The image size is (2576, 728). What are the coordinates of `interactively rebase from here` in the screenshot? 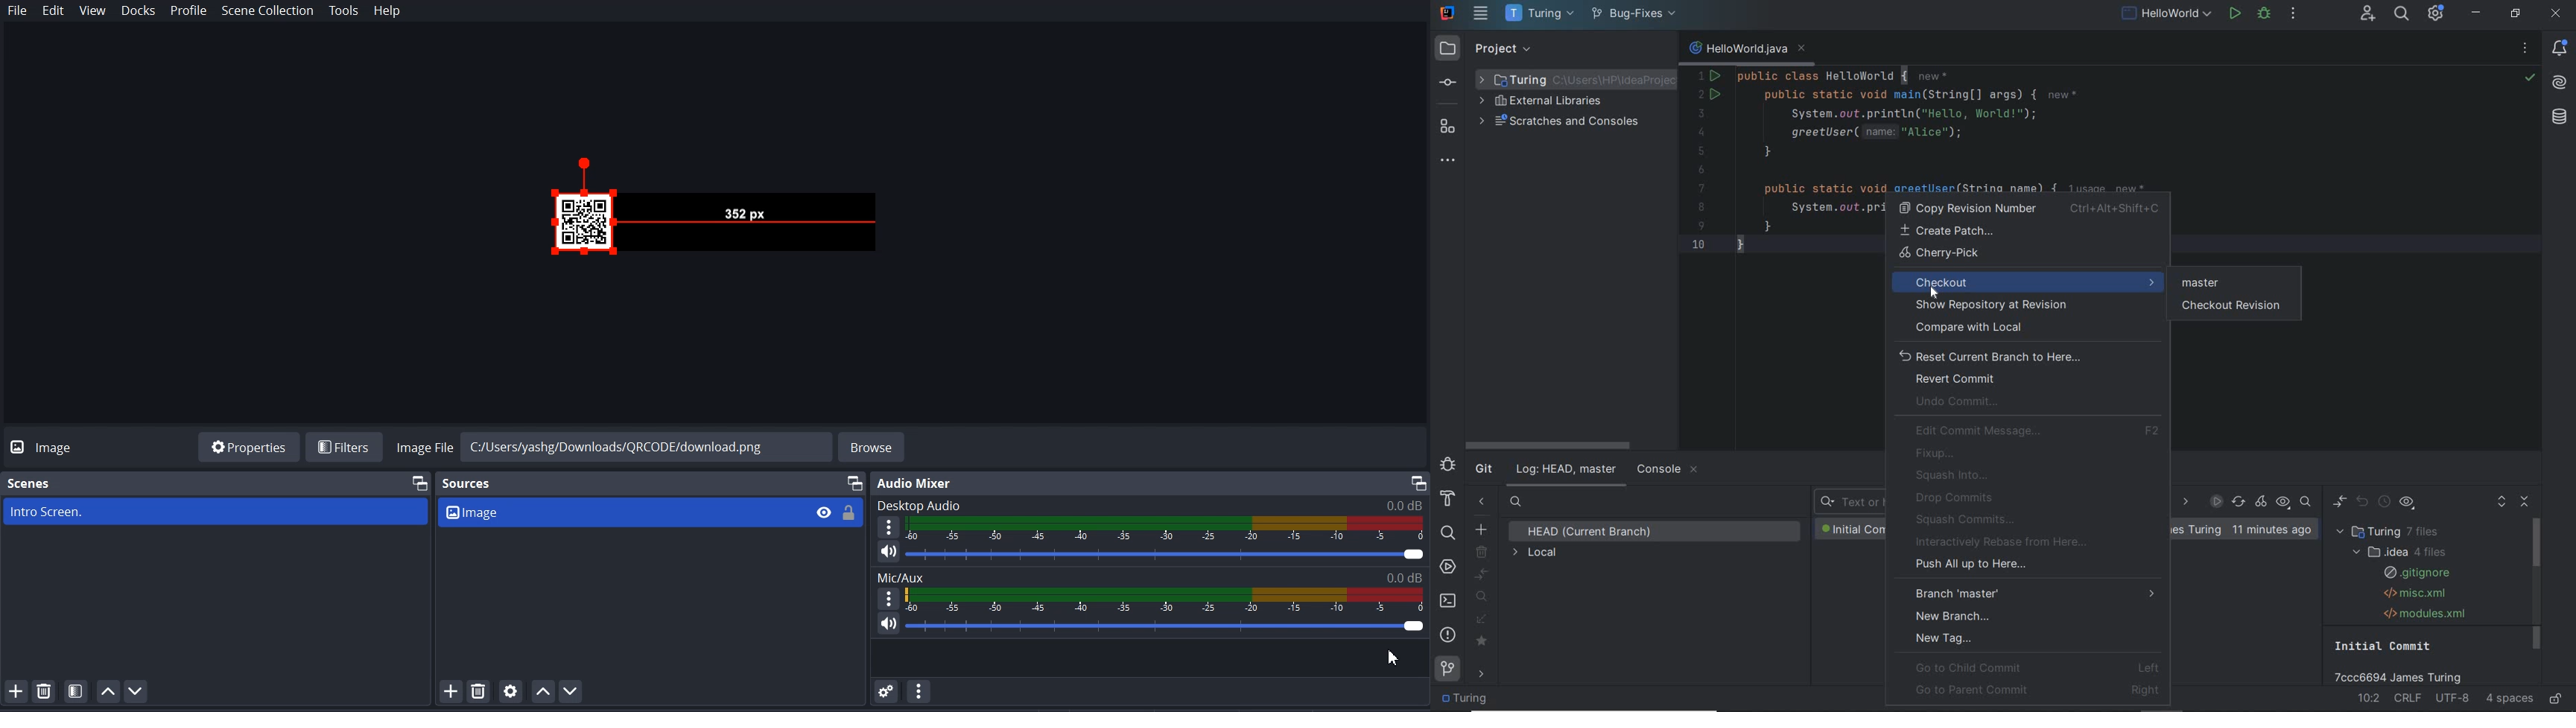 It's located at (2005, 542).